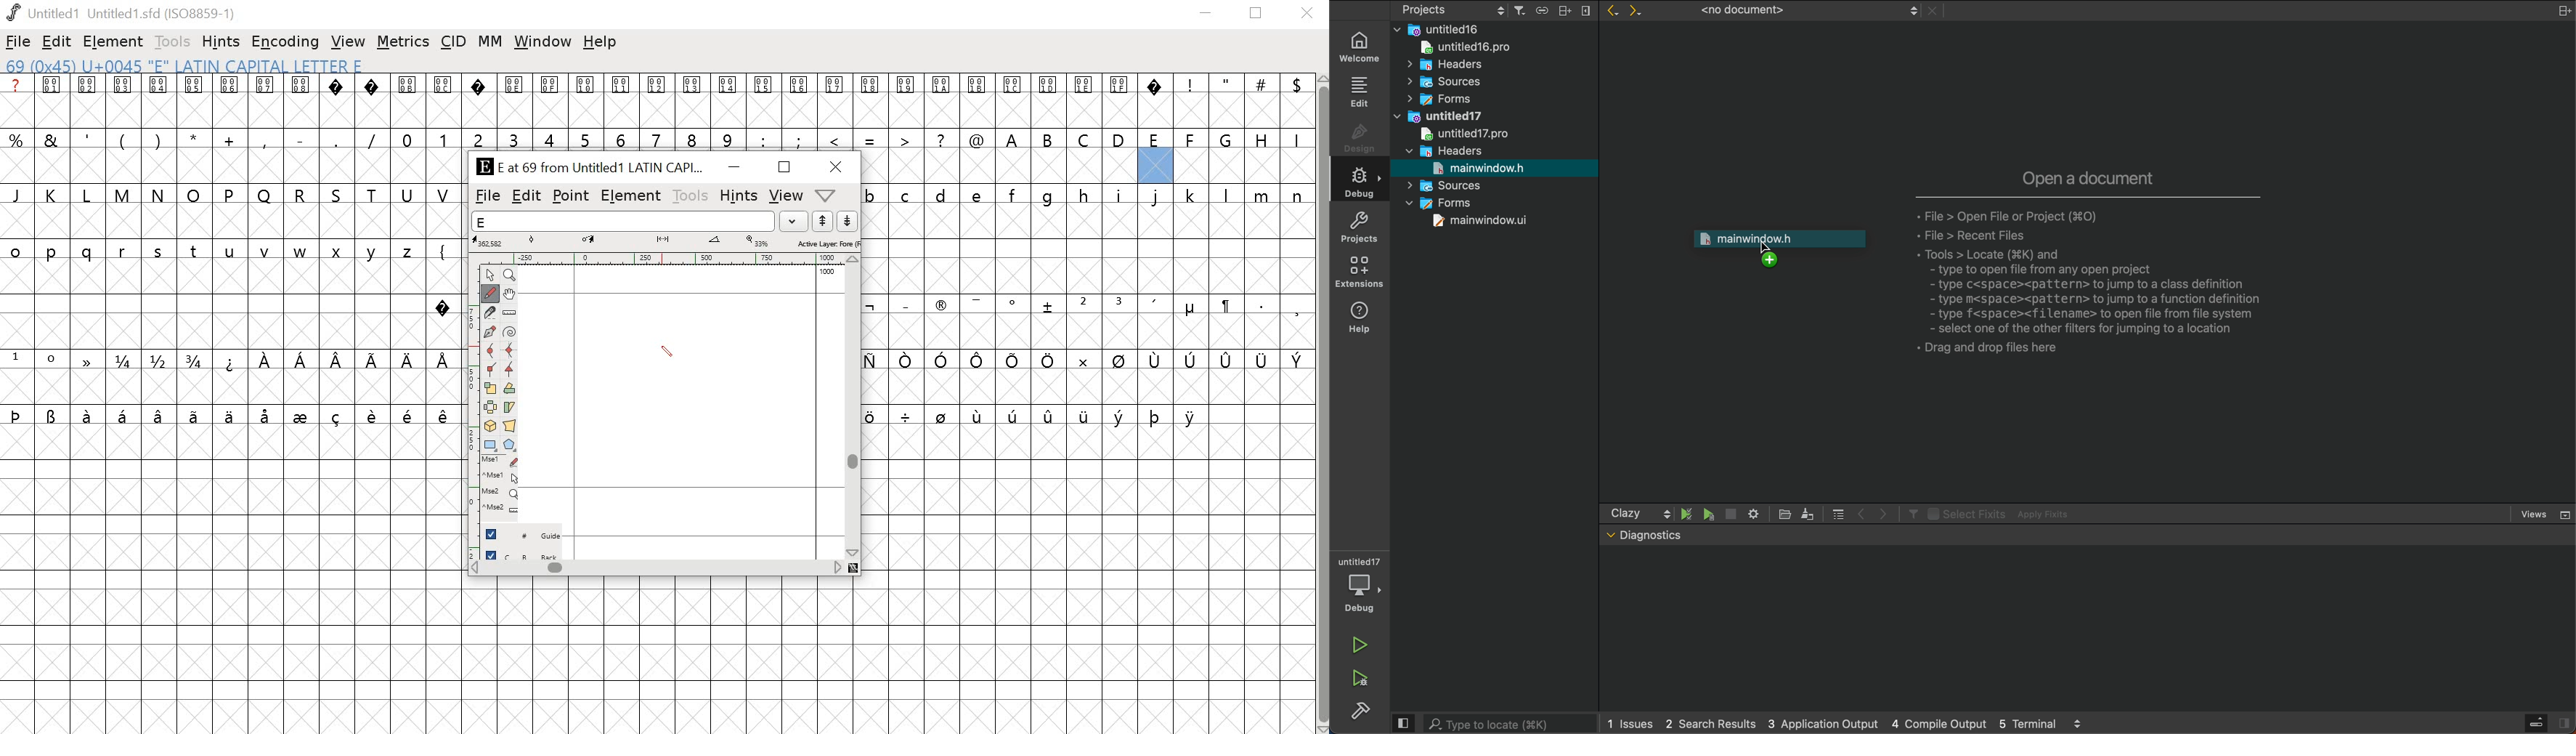  I want to click on special characters, so click(227, 360).